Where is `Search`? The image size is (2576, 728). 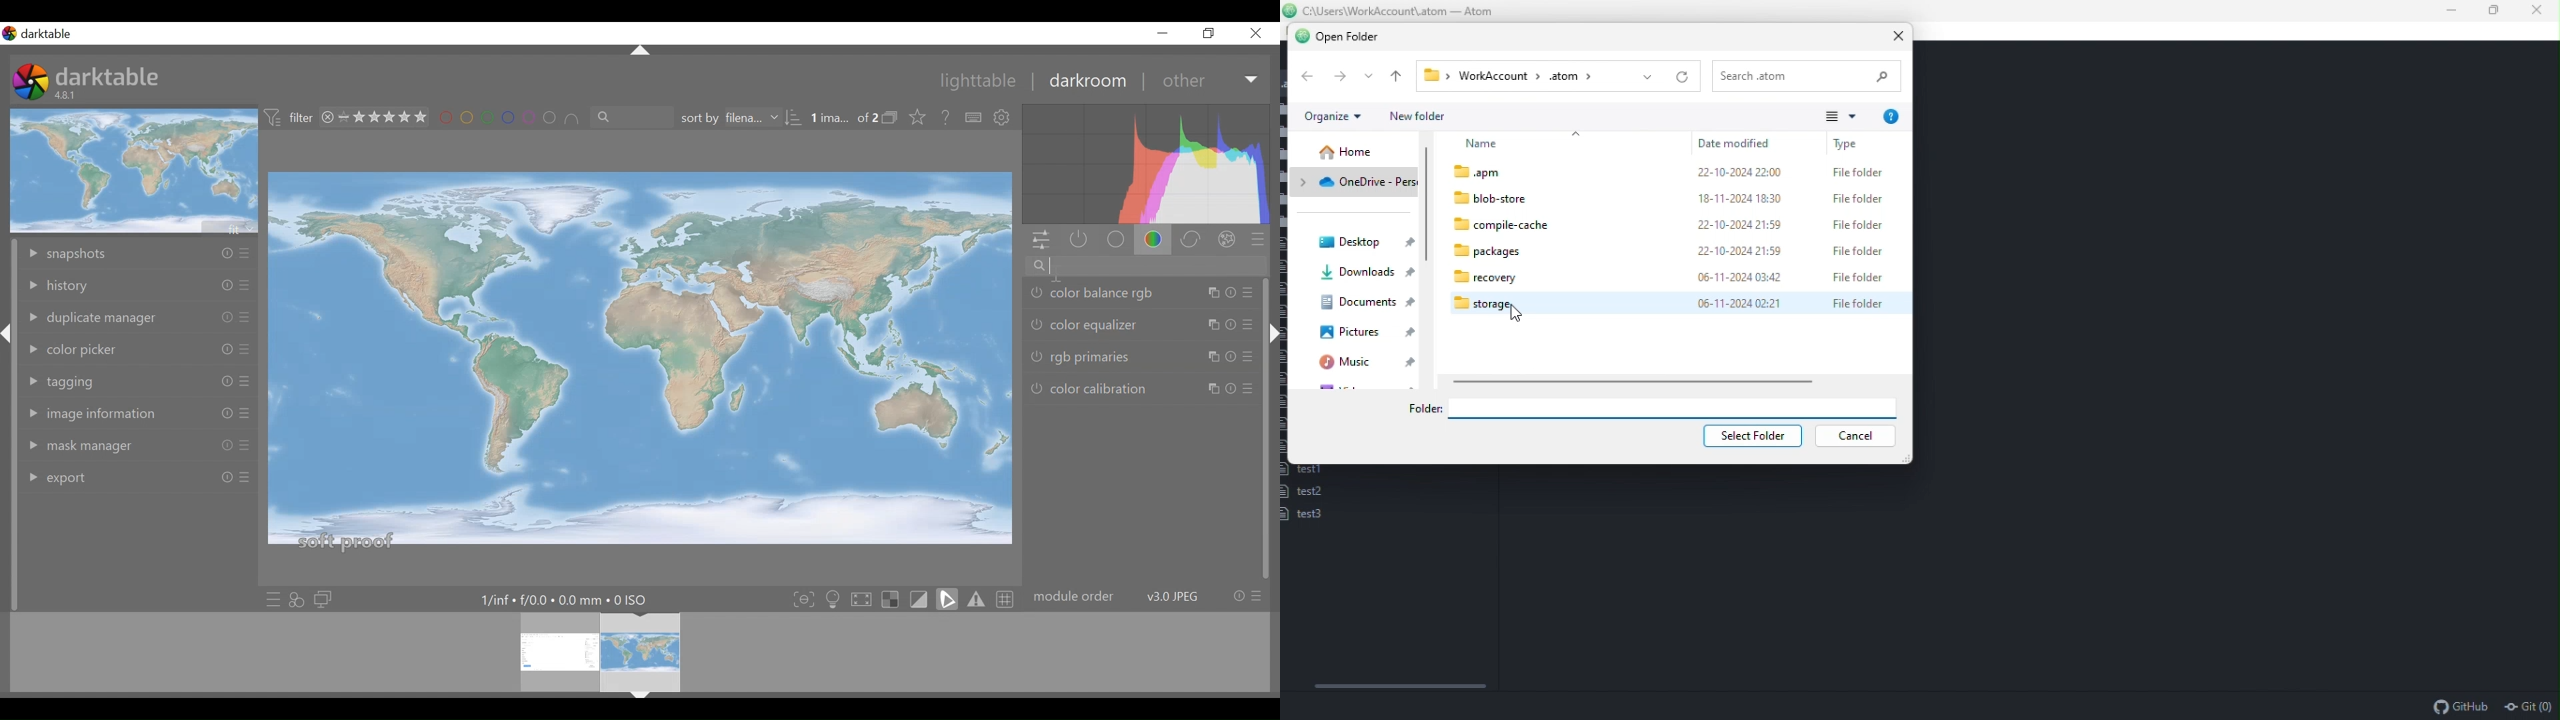
Search is located at coordinates (1809, 77).